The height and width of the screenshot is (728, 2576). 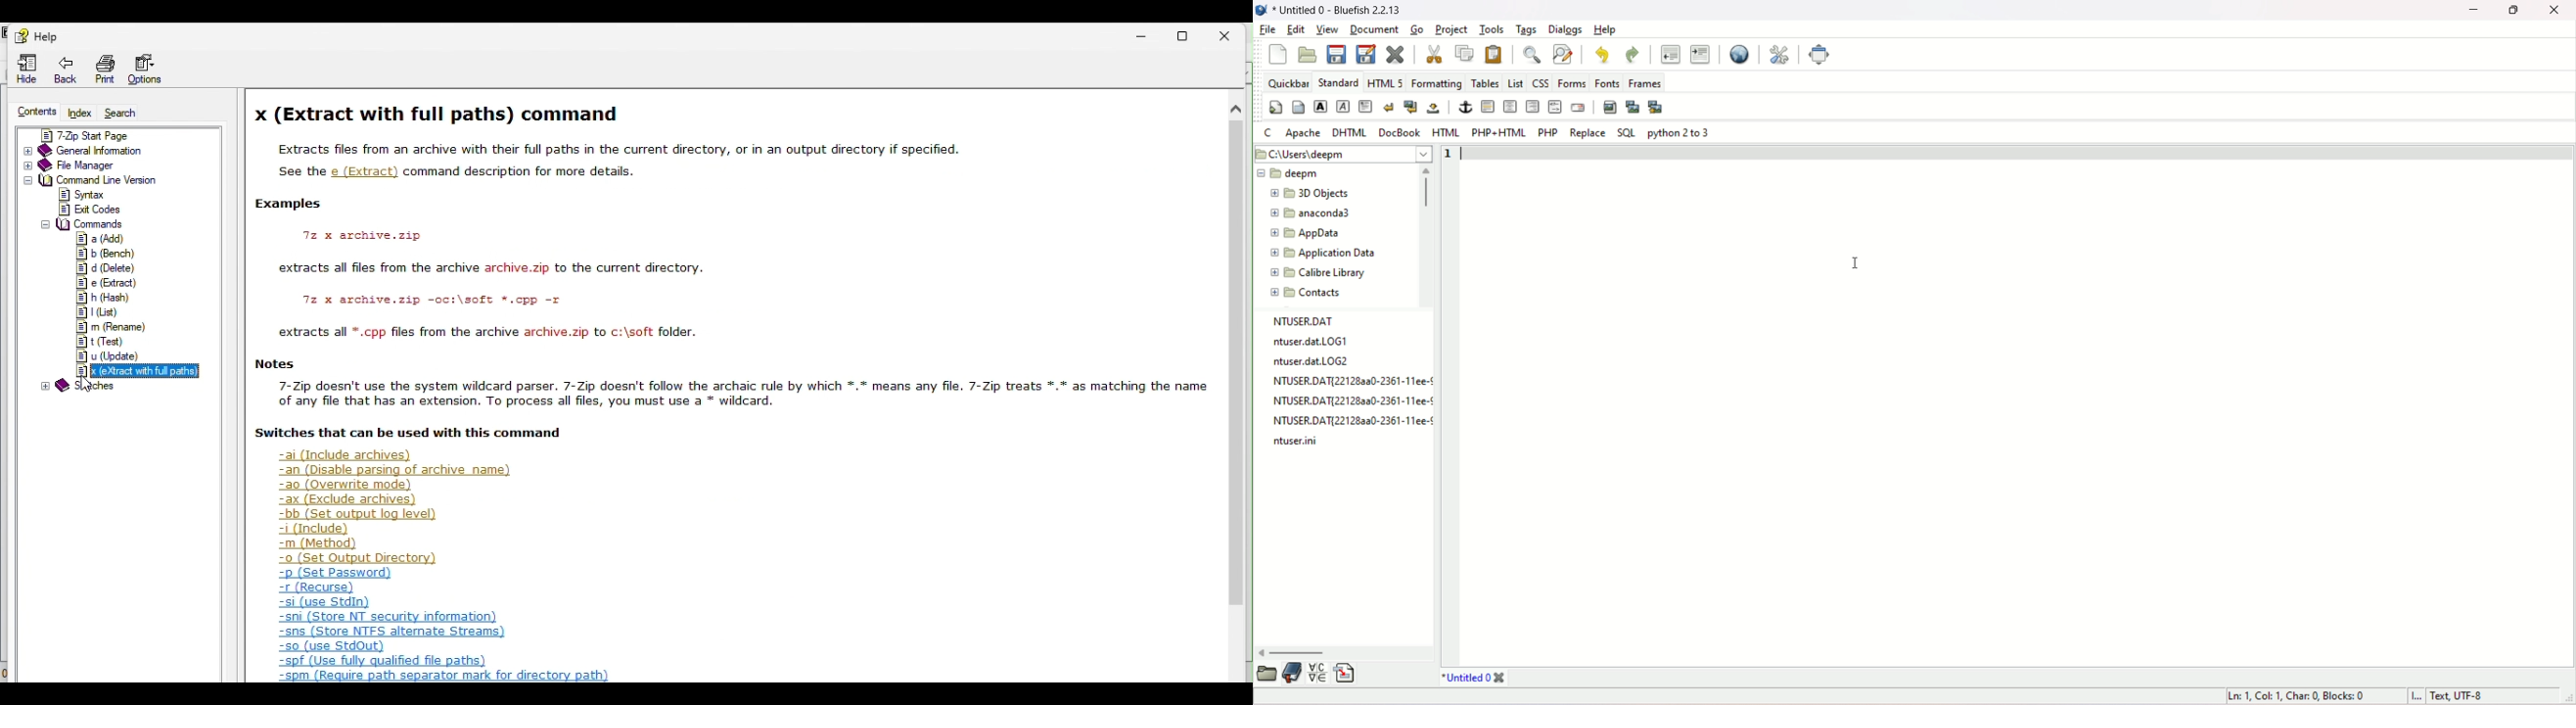 I want to click on list, so click(x=1516, y=83).